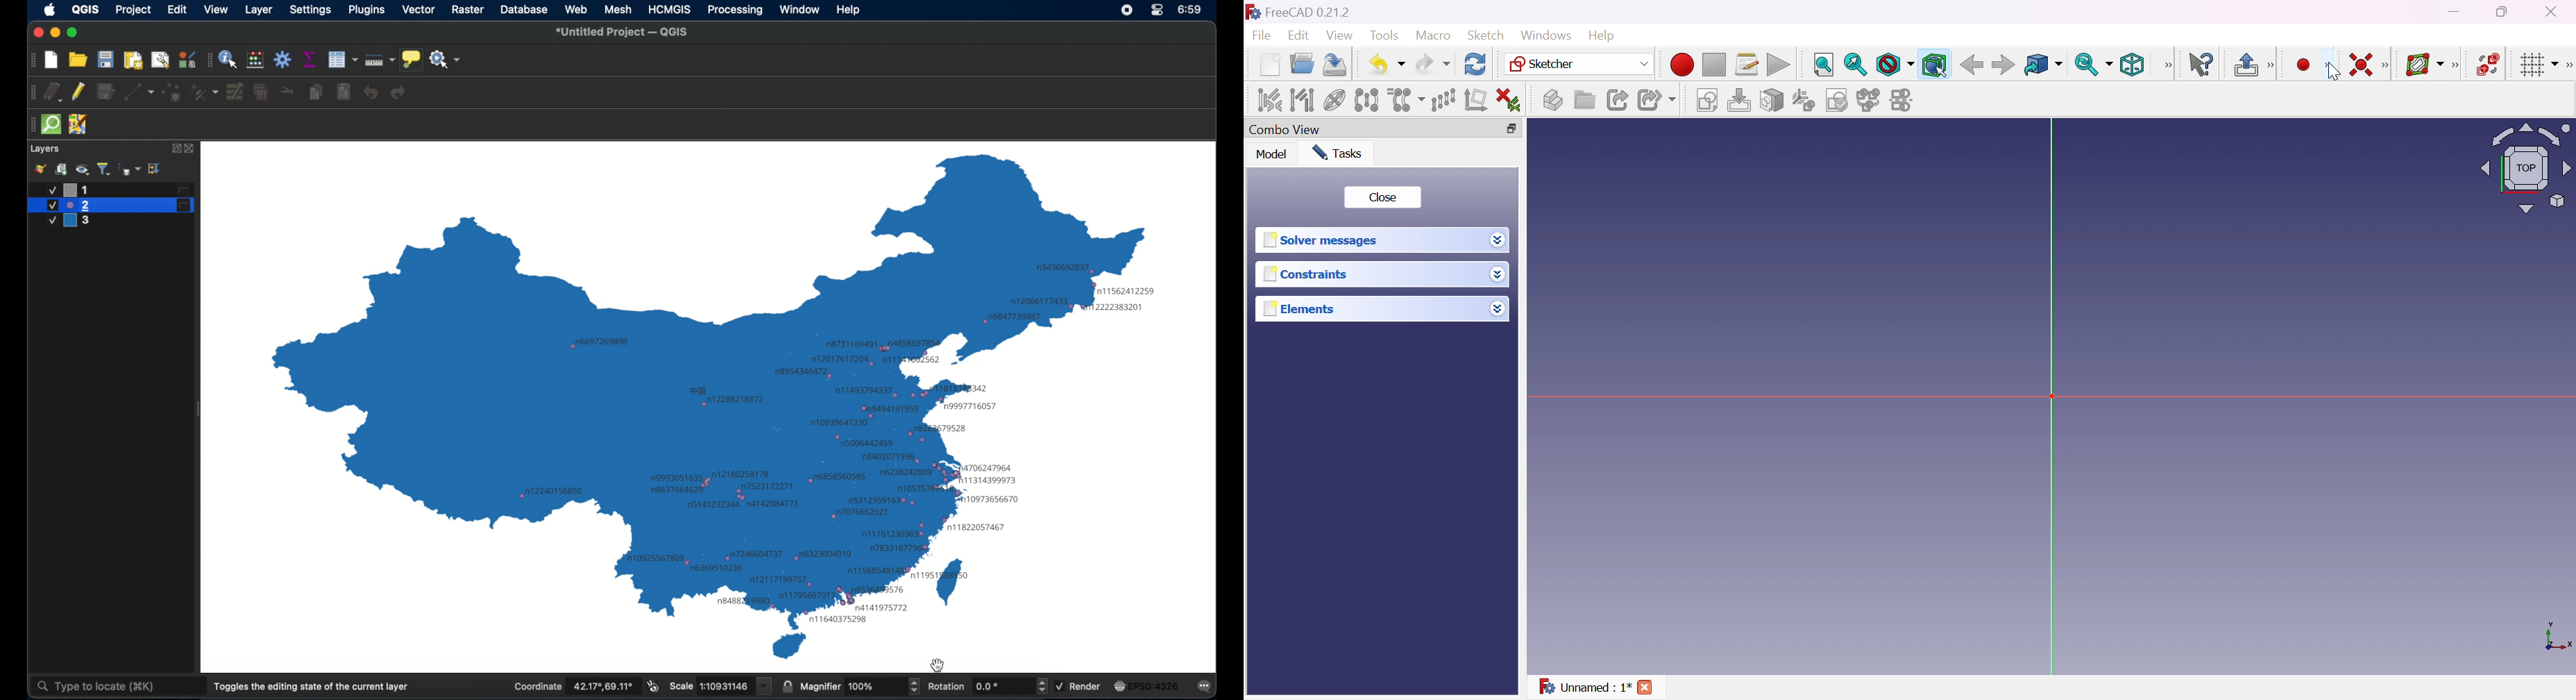 The image size is (2576, 700). Describe the element at coordinates (1620, 101) in the screenshot. I see `Make link` at that location.